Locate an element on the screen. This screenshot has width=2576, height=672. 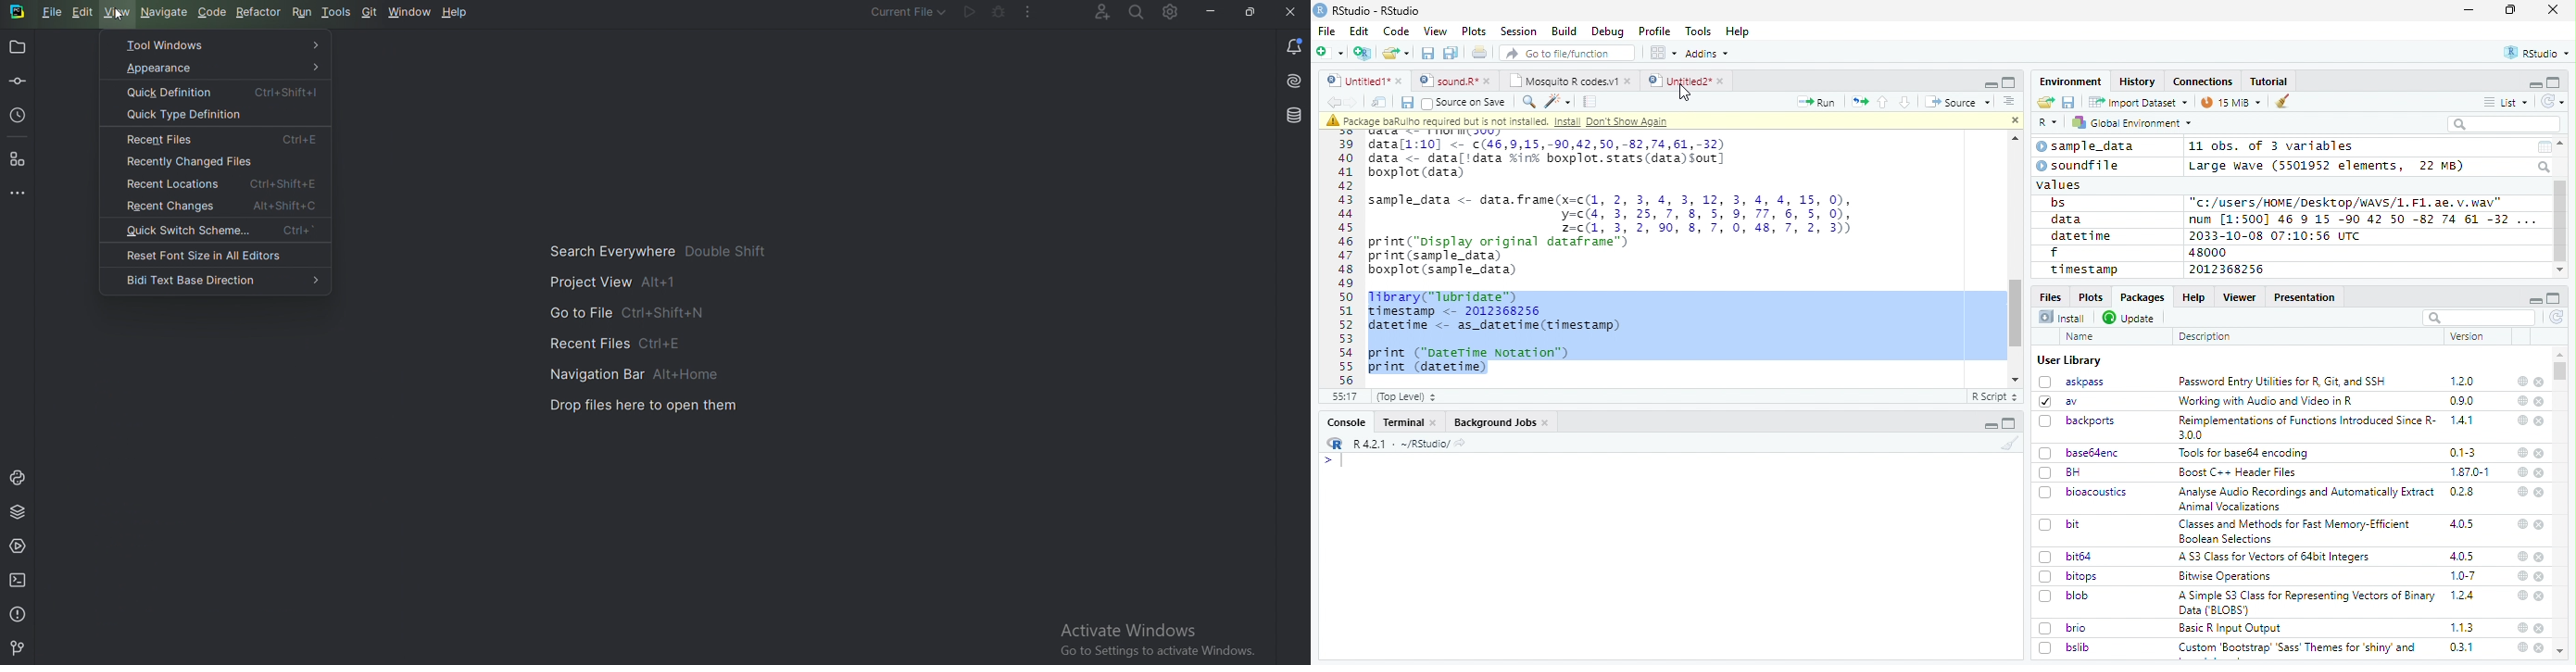
RStudio is located at coordinates (2538, 54).